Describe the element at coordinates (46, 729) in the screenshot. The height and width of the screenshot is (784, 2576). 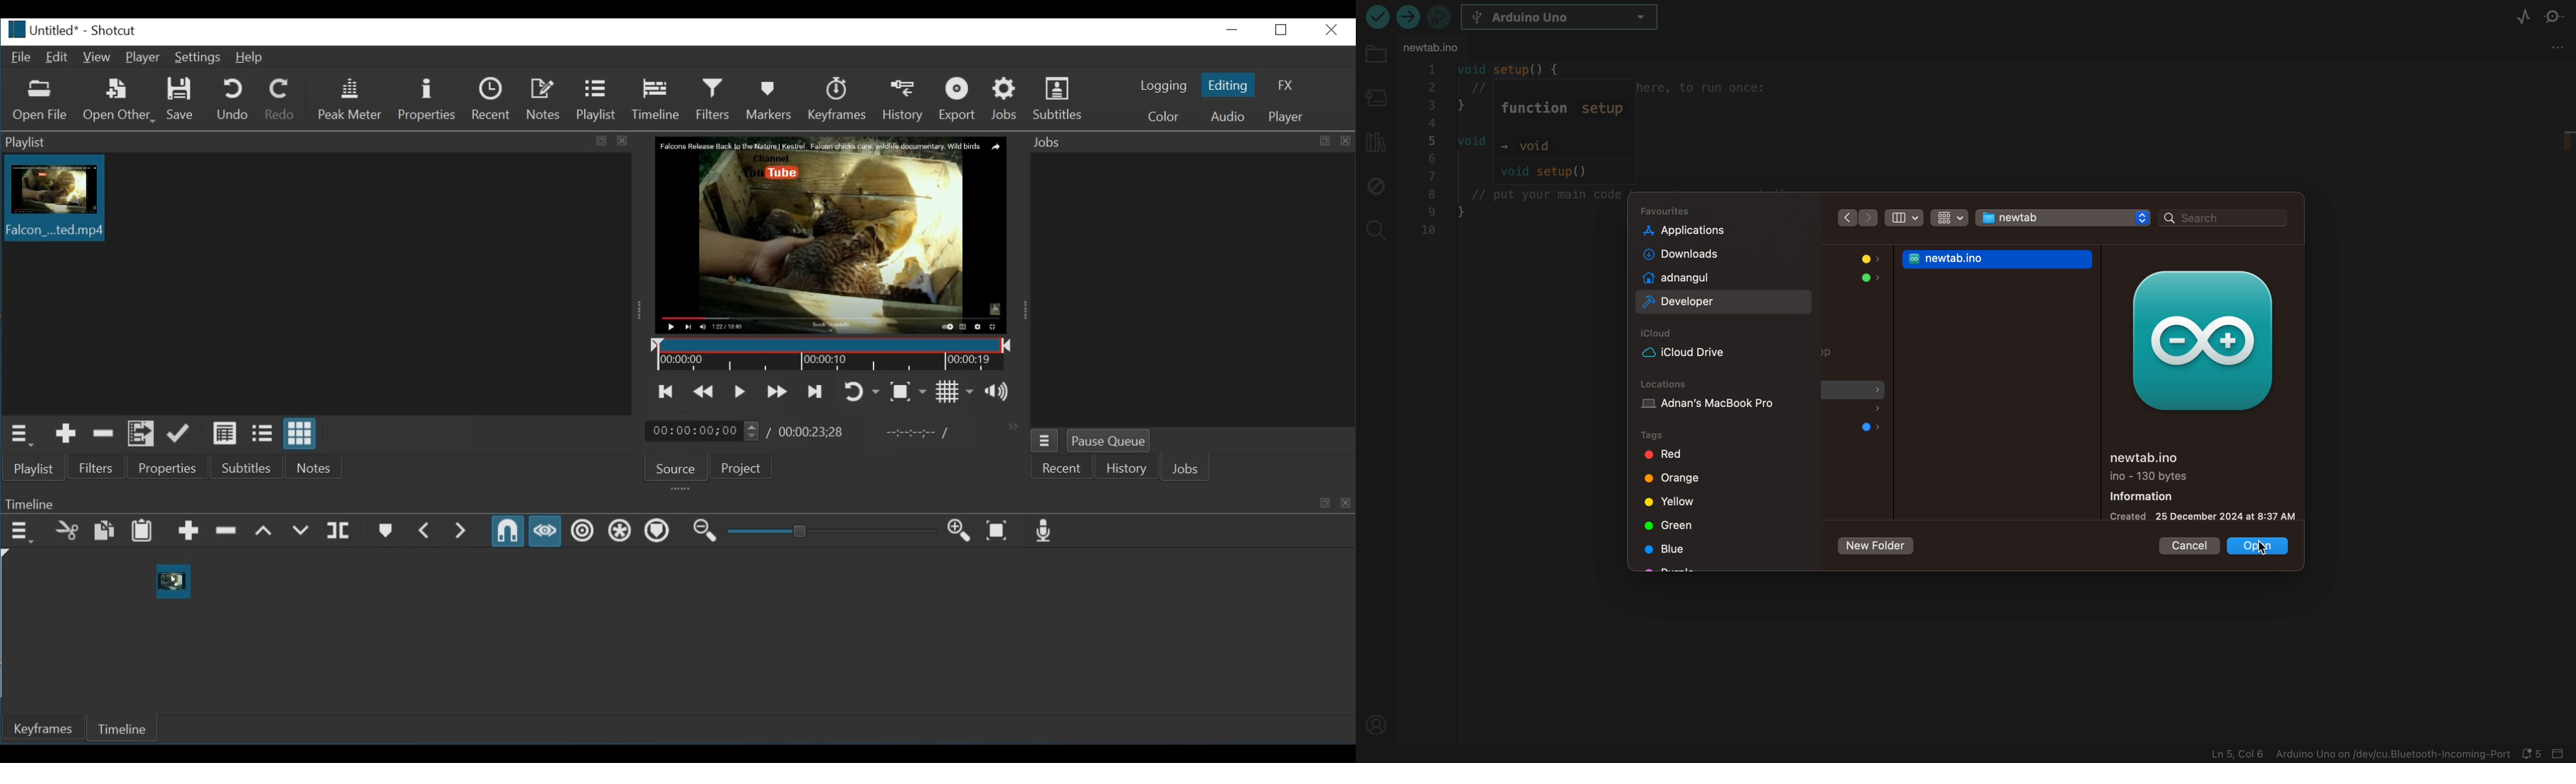
I see `Keyframe` at that location.